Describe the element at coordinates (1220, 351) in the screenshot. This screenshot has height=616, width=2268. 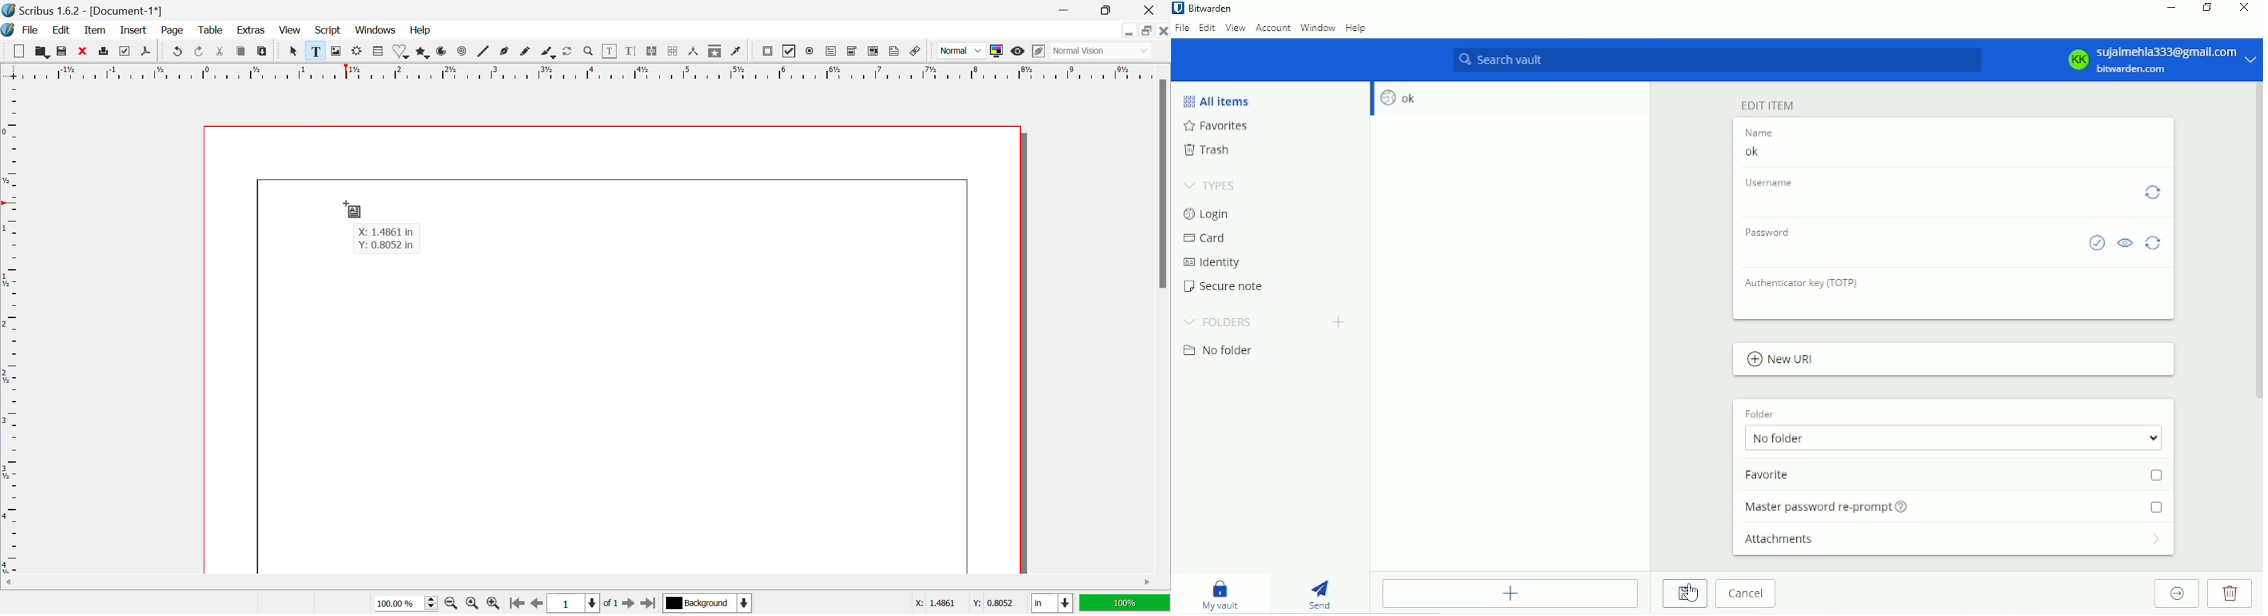
I see `No folder` at that location.